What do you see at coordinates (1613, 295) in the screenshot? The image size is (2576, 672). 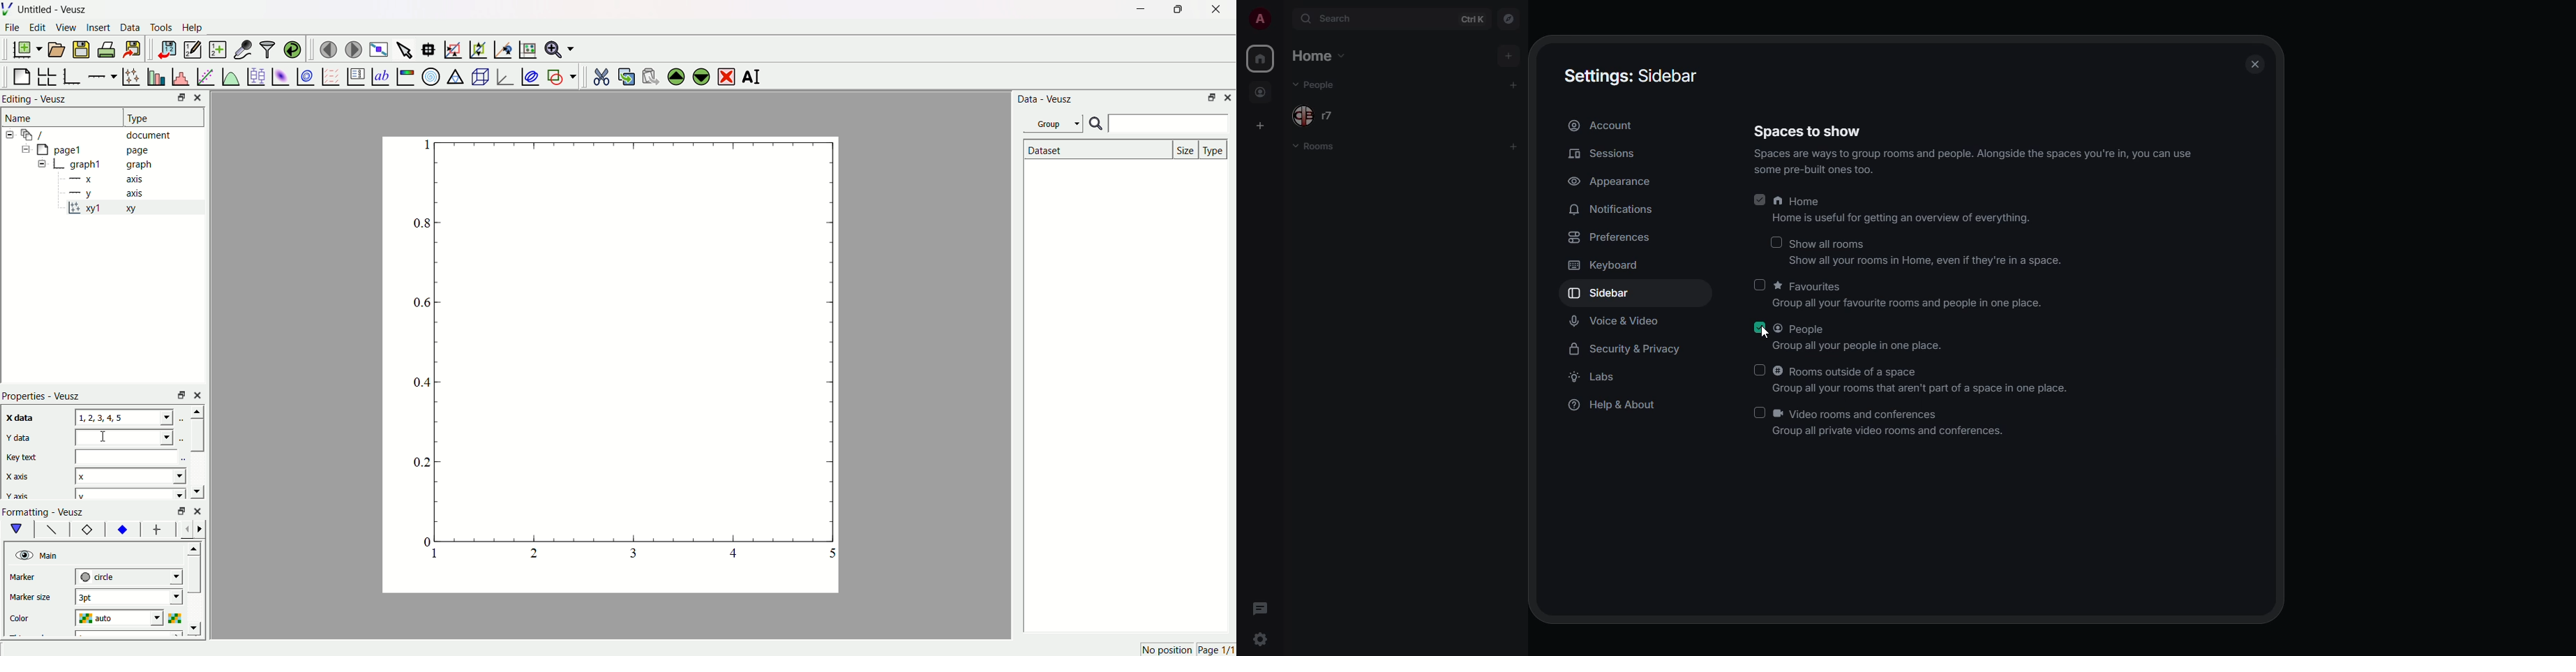 I see `sidebar` at bounding box center [1613, 295].